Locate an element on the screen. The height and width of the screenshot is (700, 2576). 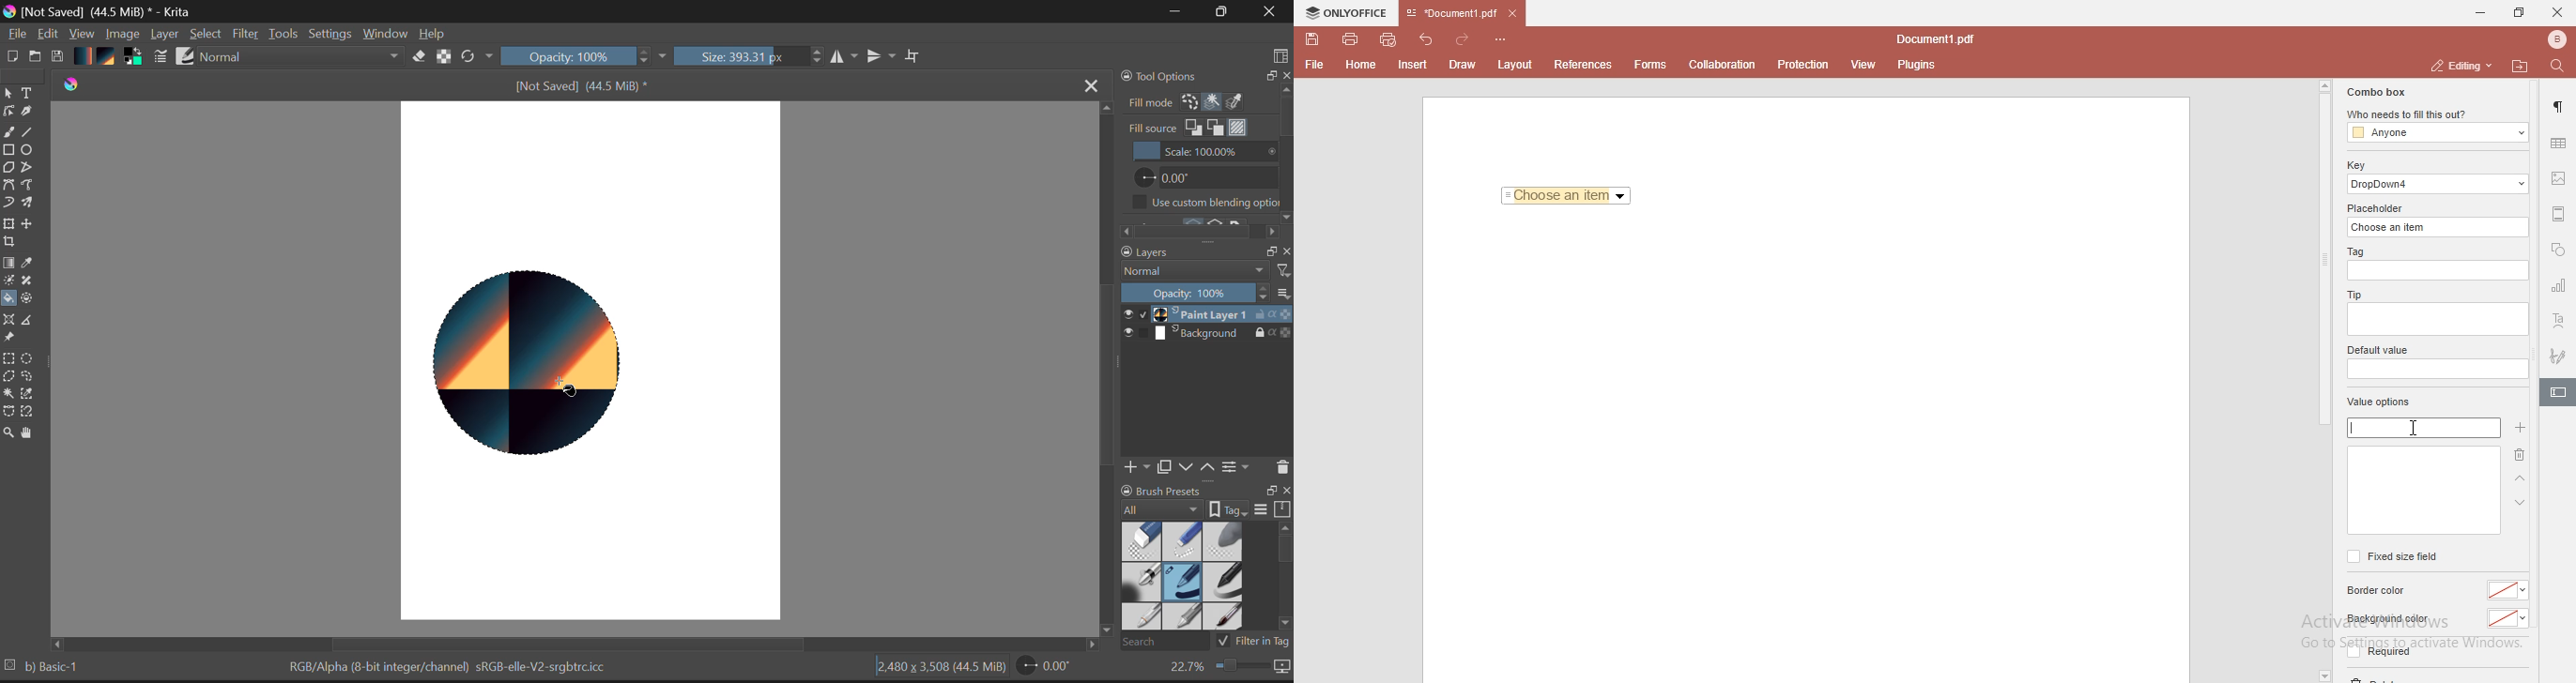
Help is located at coordinates (433, 33).